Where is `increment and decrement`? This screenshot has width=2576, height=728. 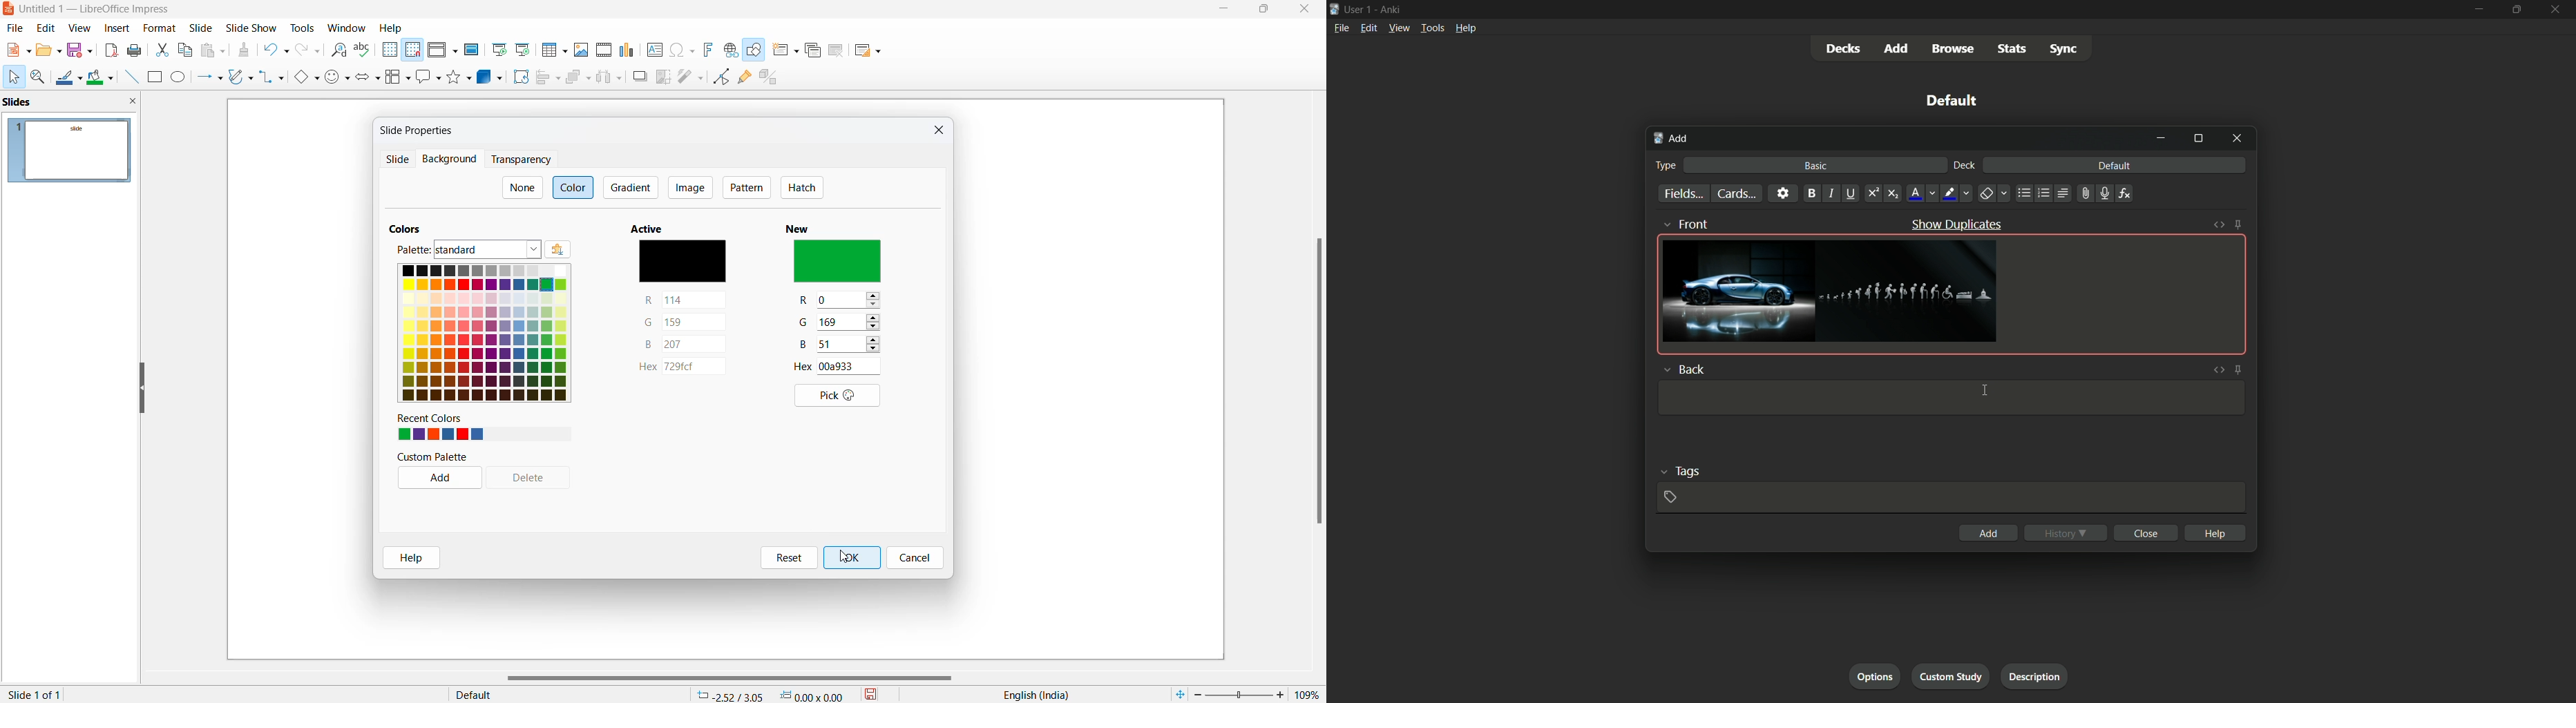
increment and decrement is located at coordinates (874, 323).